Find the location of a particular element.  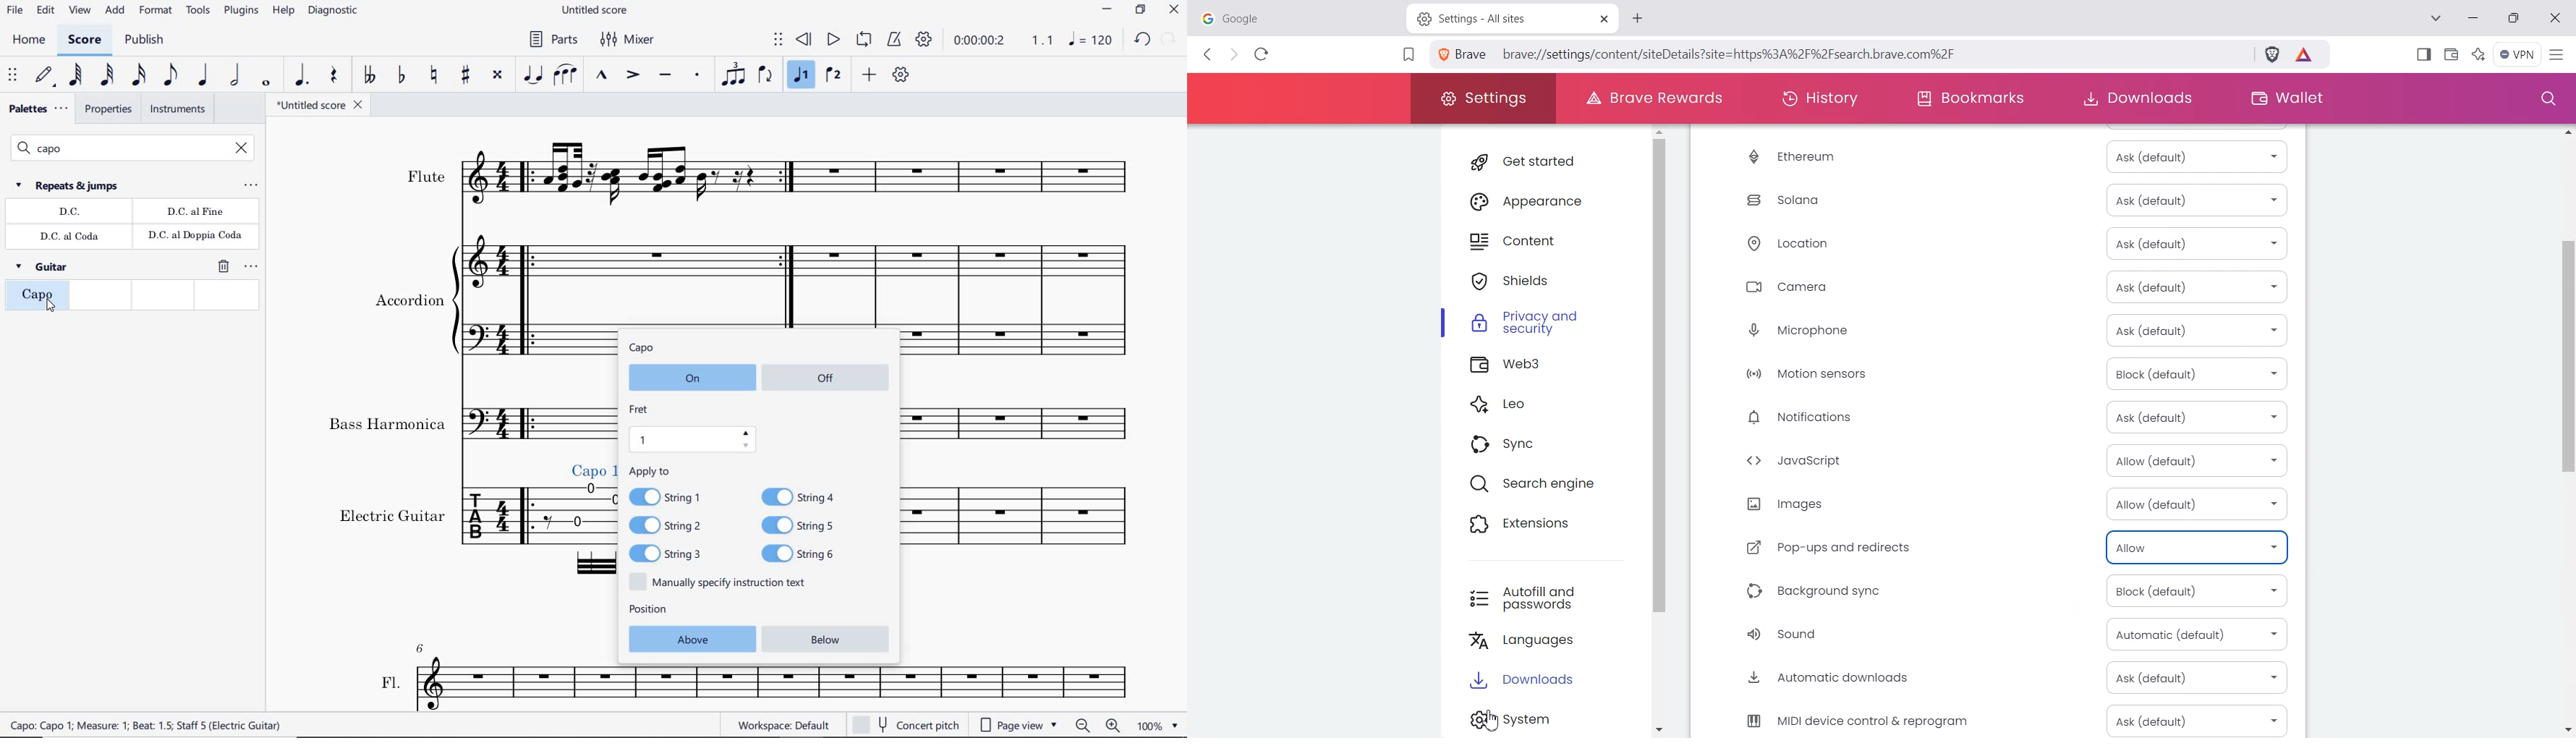

page view is located at coordinates (1017, 725).